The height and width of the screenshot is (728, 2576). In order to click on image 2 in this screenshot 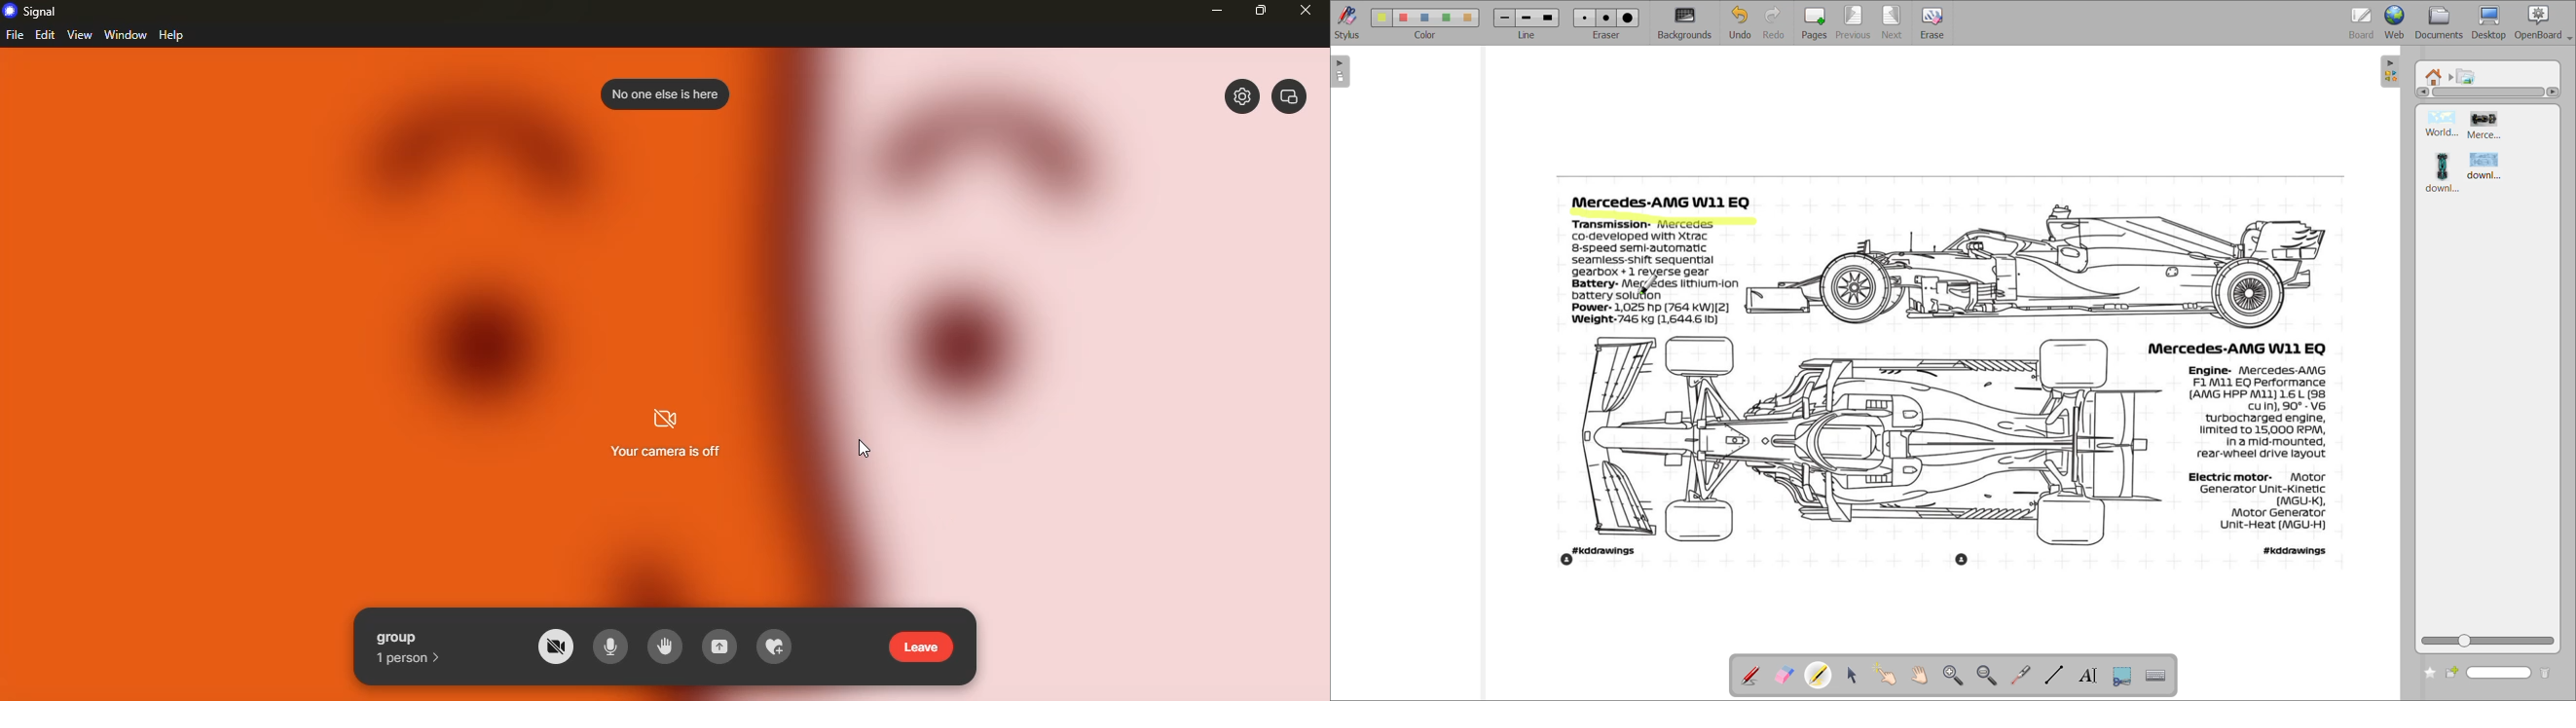, I will do `click(2484, 128)`.